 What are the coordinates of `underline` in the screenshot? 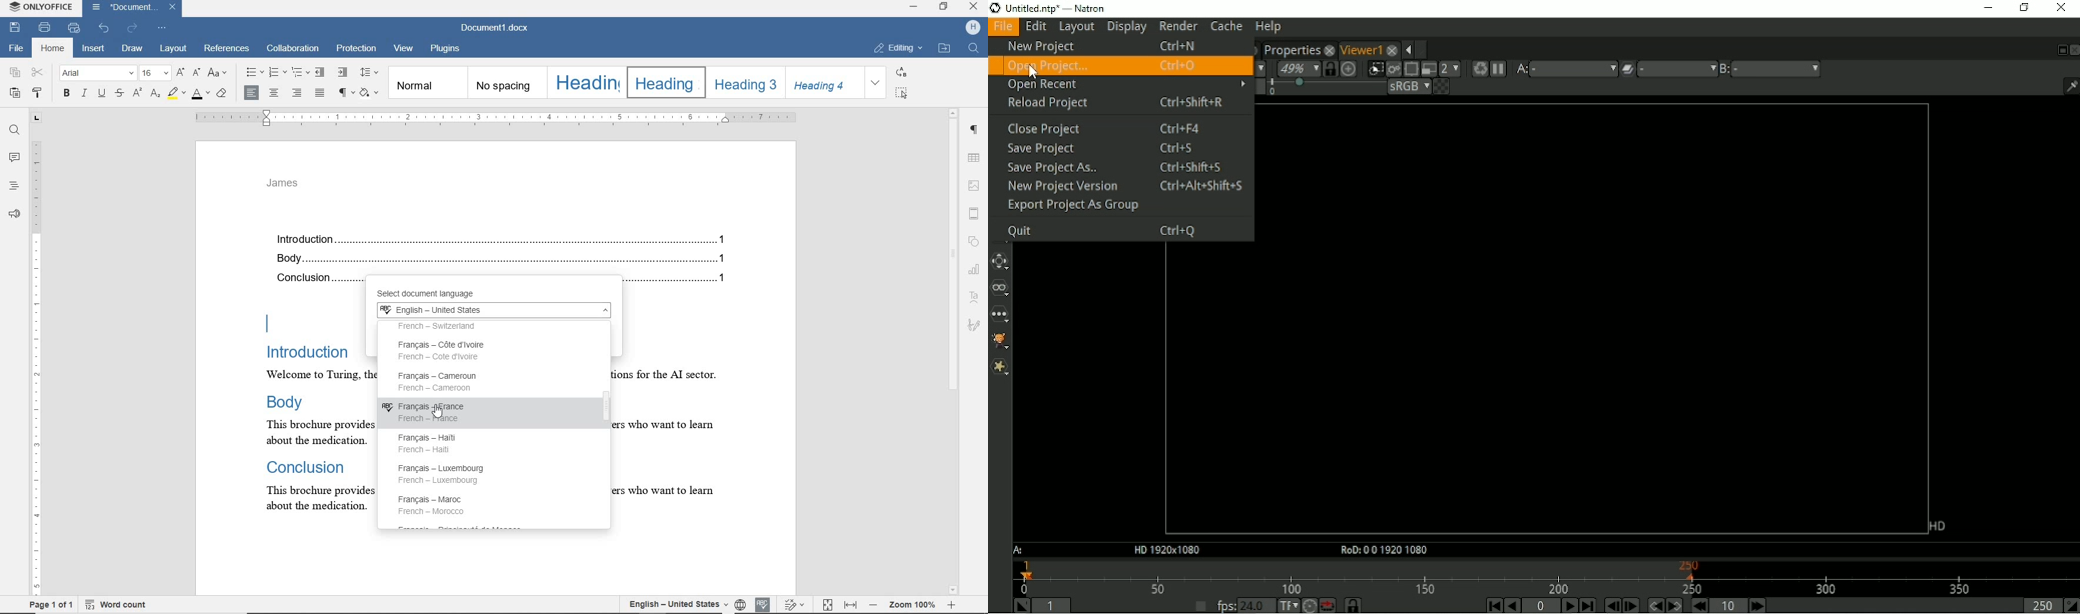 It's located at (103, 94).